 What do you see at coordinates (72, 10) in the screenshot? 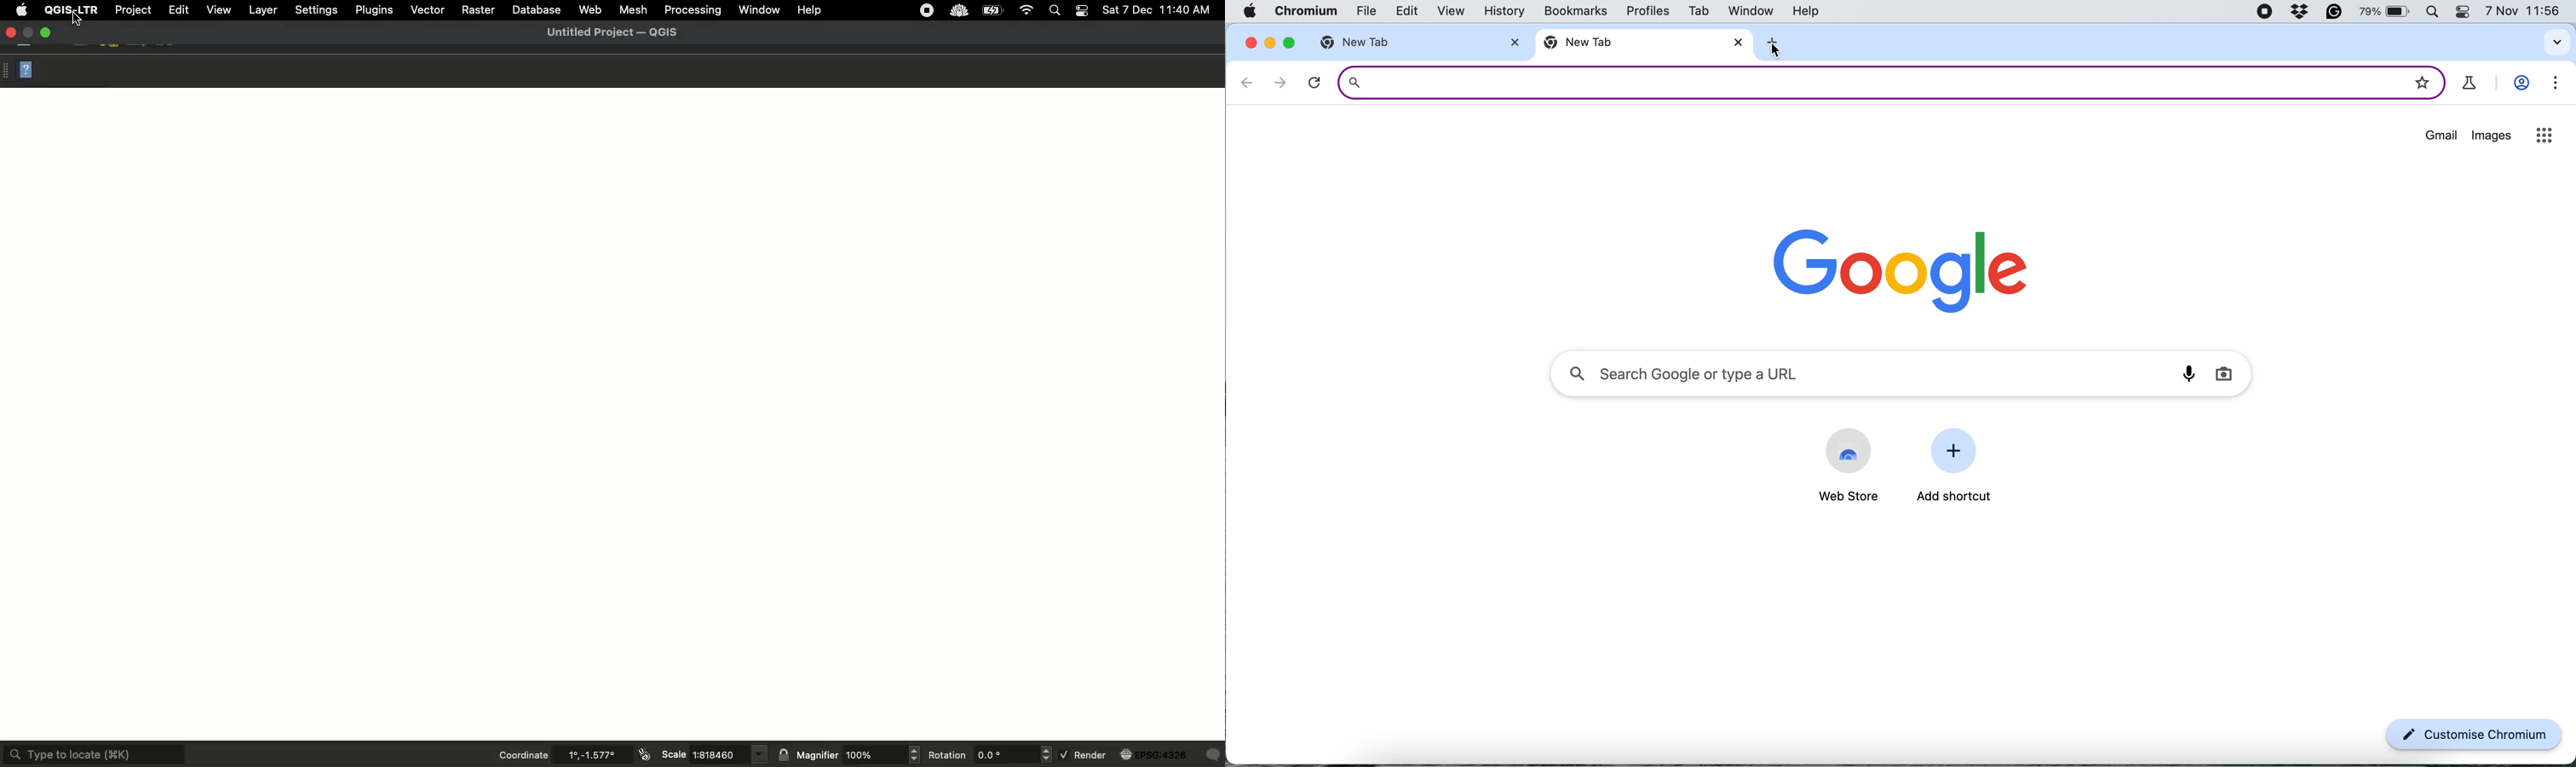
I see `QGIS` at bounding box center [72, 10].